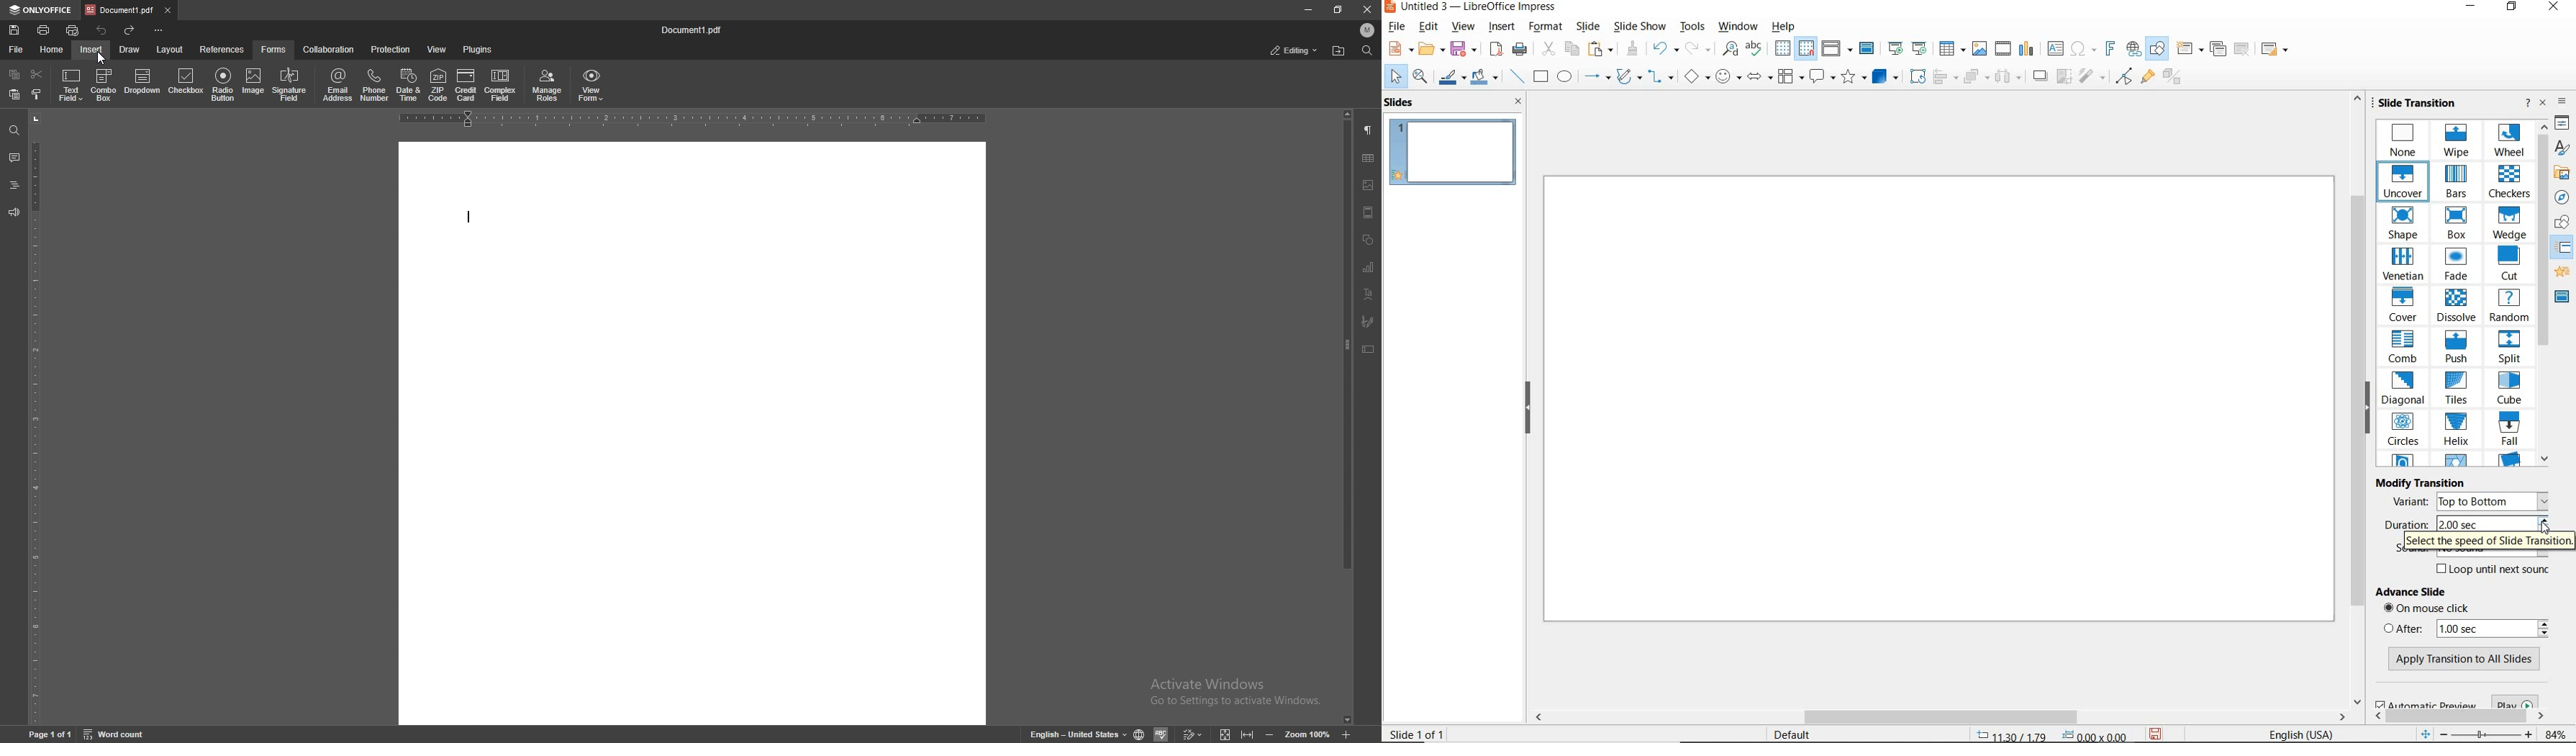 This screenshot has width=2576, height=756. I want to click on page, so click(51, 734).